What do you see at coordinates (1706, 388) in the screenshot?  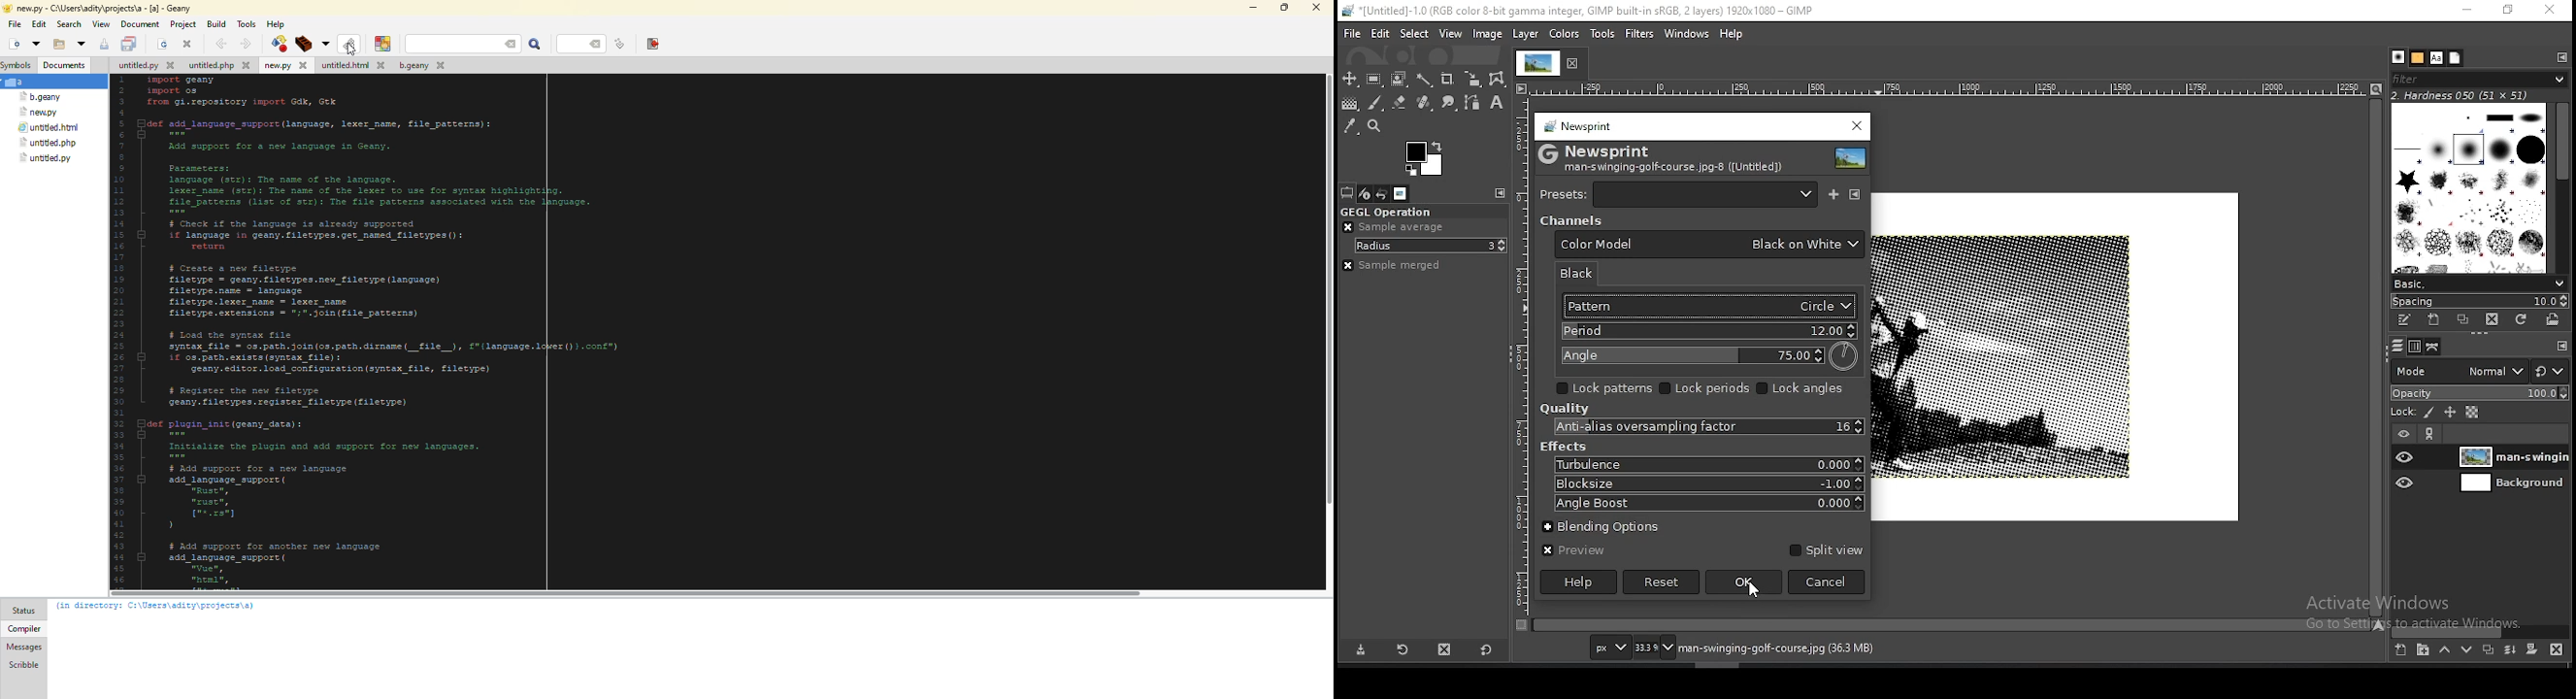 I see `lock periods on/off` at bounding box center [1706, 388].